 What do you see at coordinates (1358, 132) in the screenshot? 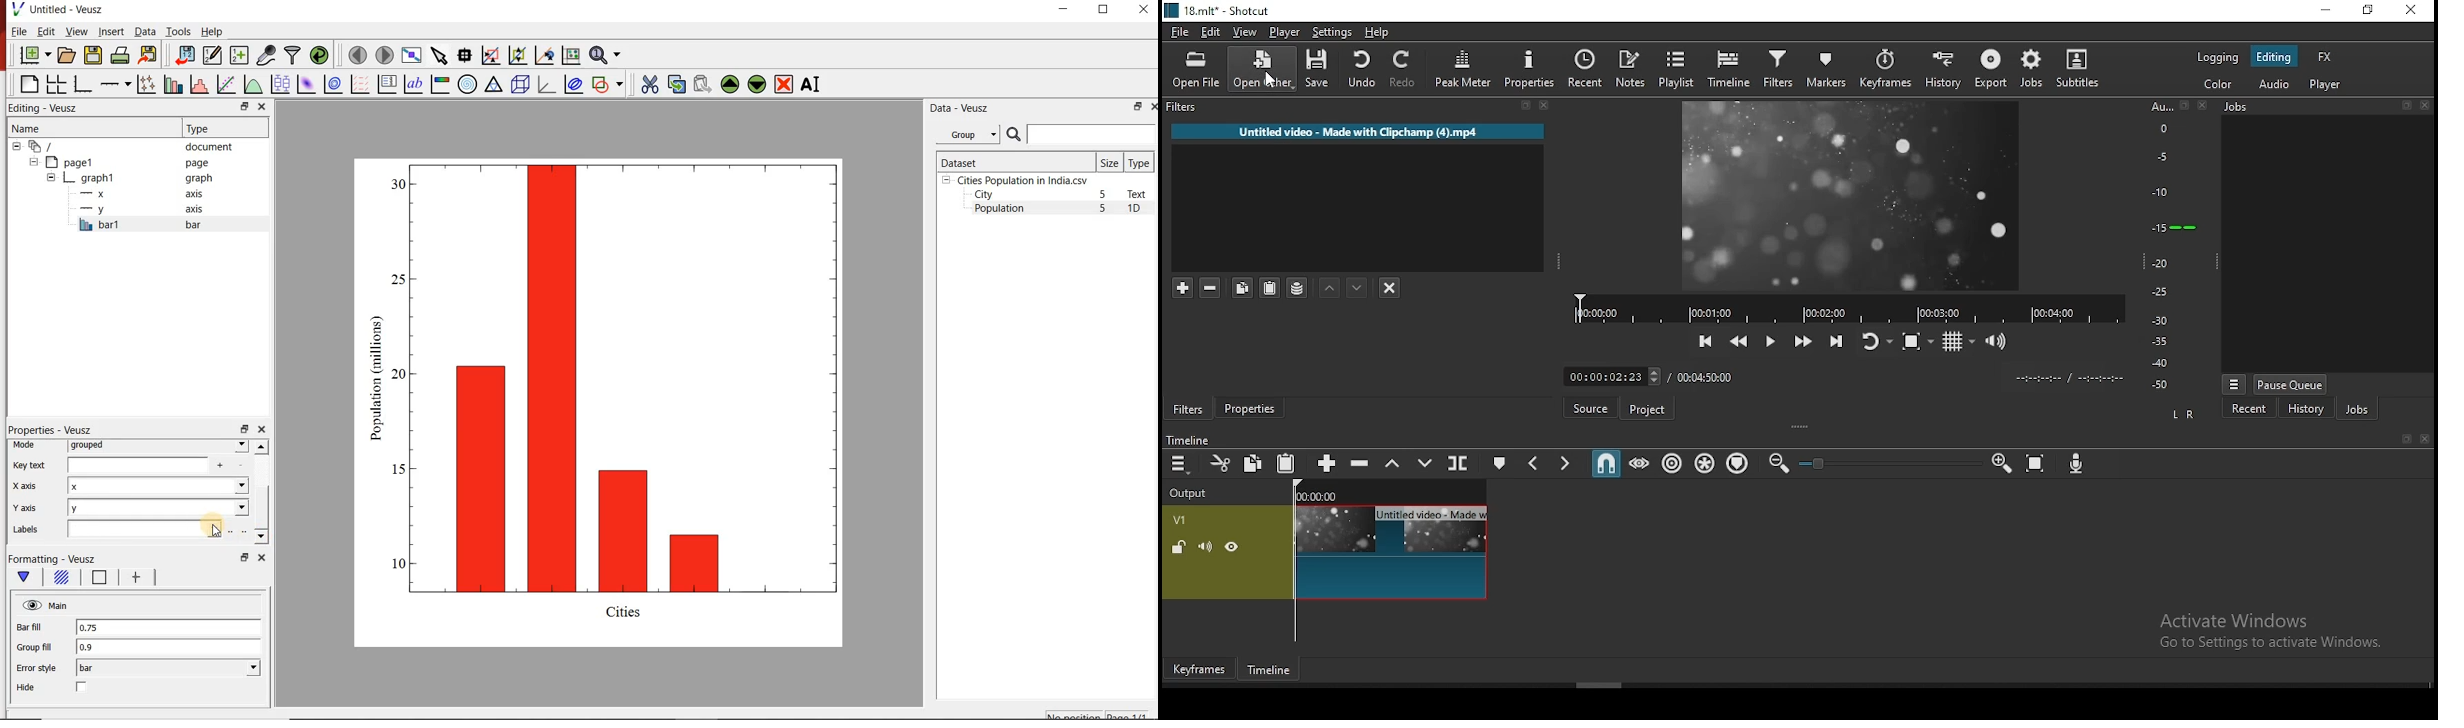
I see `Untitled video - Made with Clipchamp (4).mp4` at bounding box center [1358, 132].